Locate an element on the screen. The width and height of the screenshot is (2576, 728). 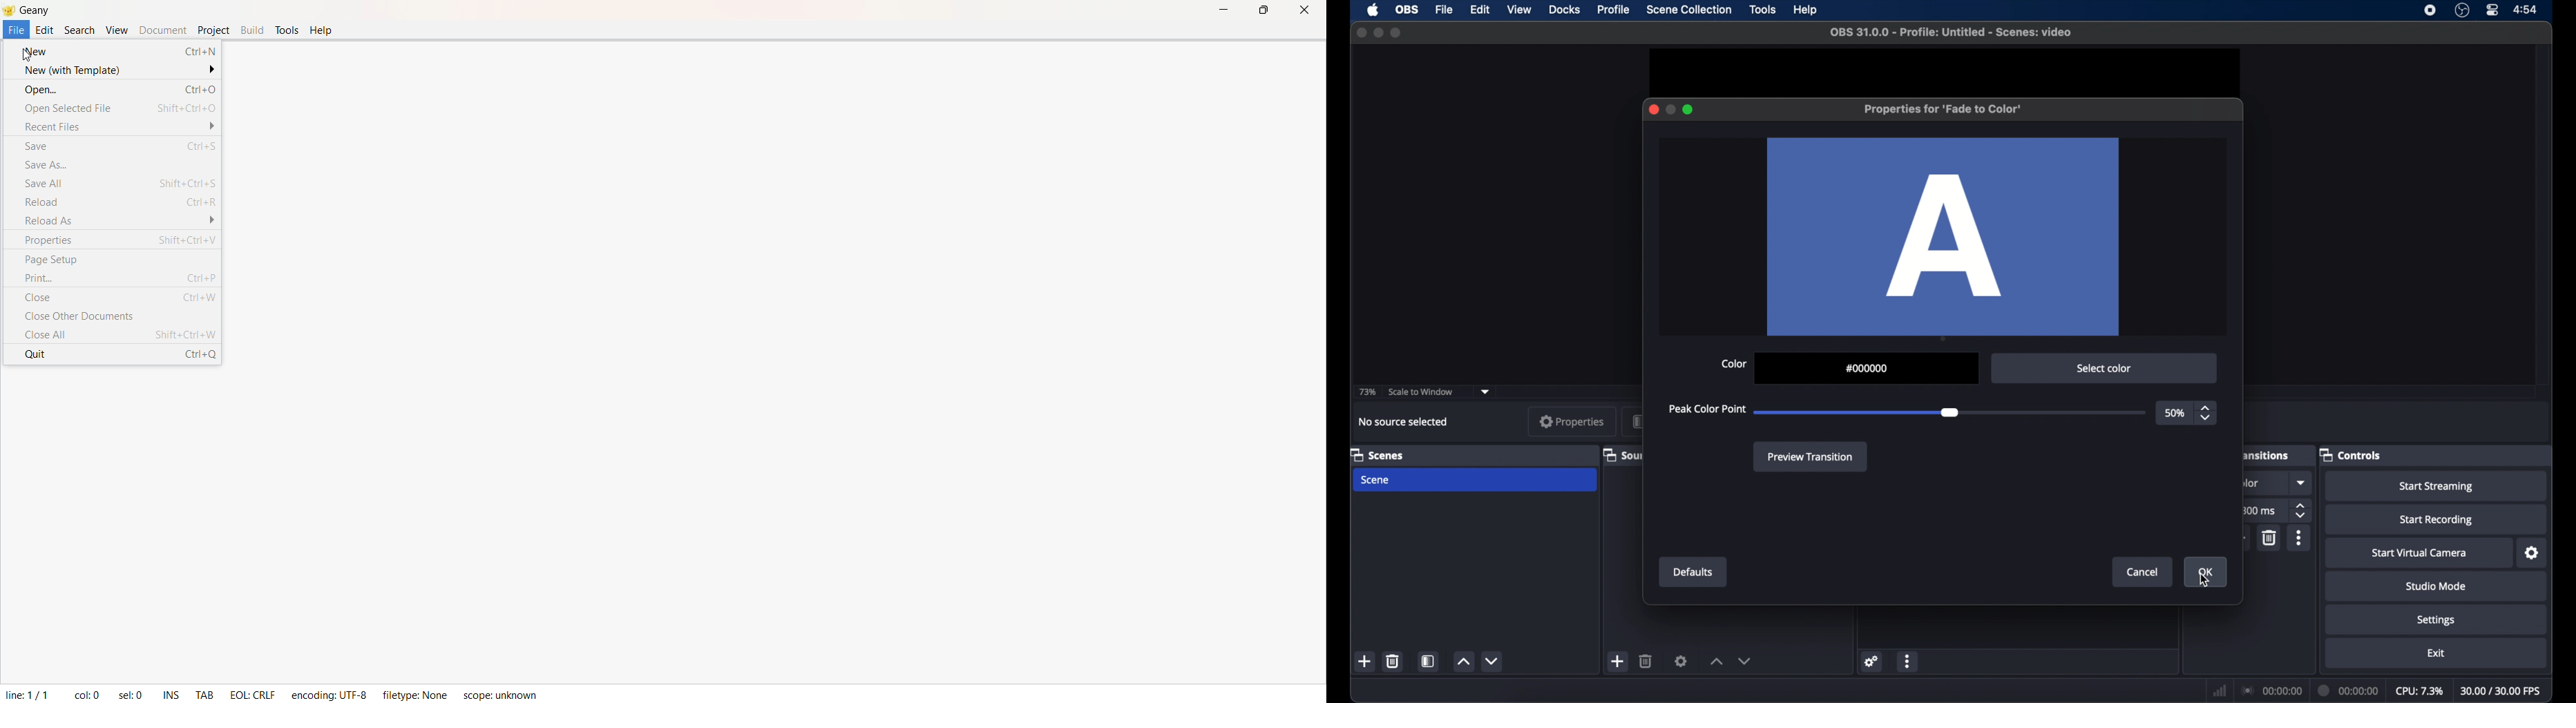
scene filters is located at coordinates (1428, 661).